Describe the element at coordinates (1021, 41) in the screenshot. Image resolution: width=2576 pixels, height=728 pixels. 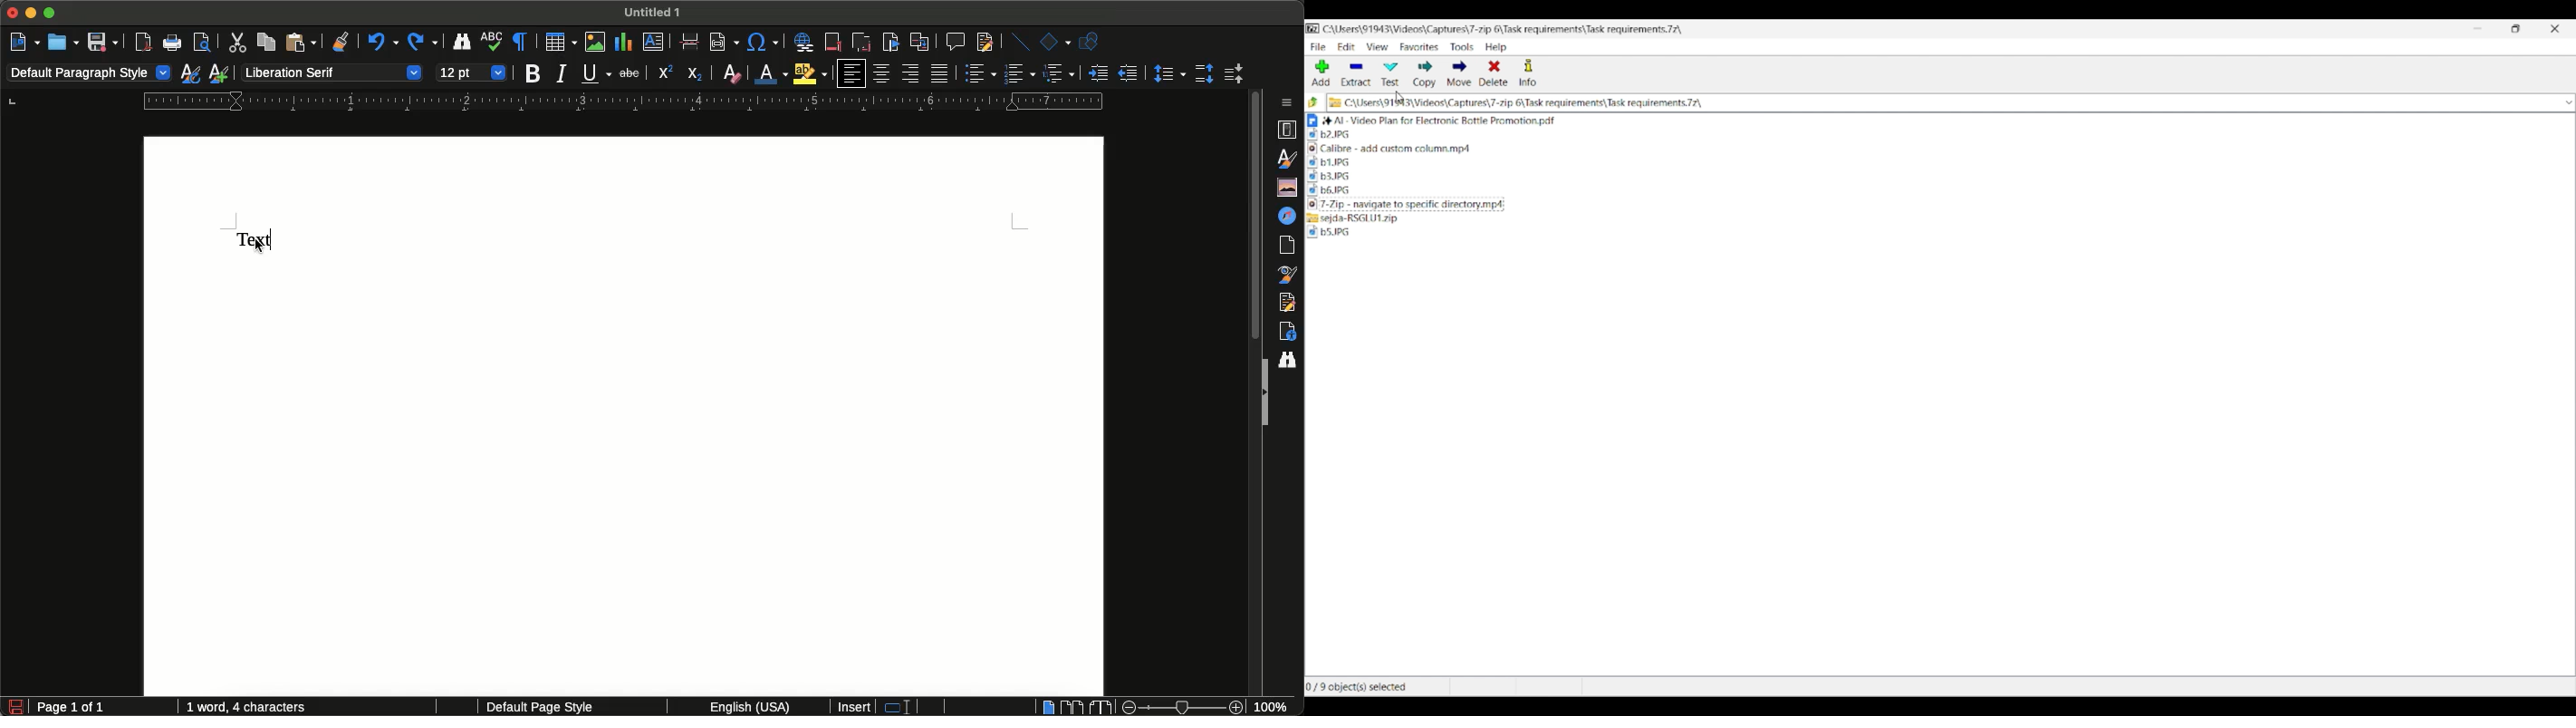
I see `Insert line` at that location.